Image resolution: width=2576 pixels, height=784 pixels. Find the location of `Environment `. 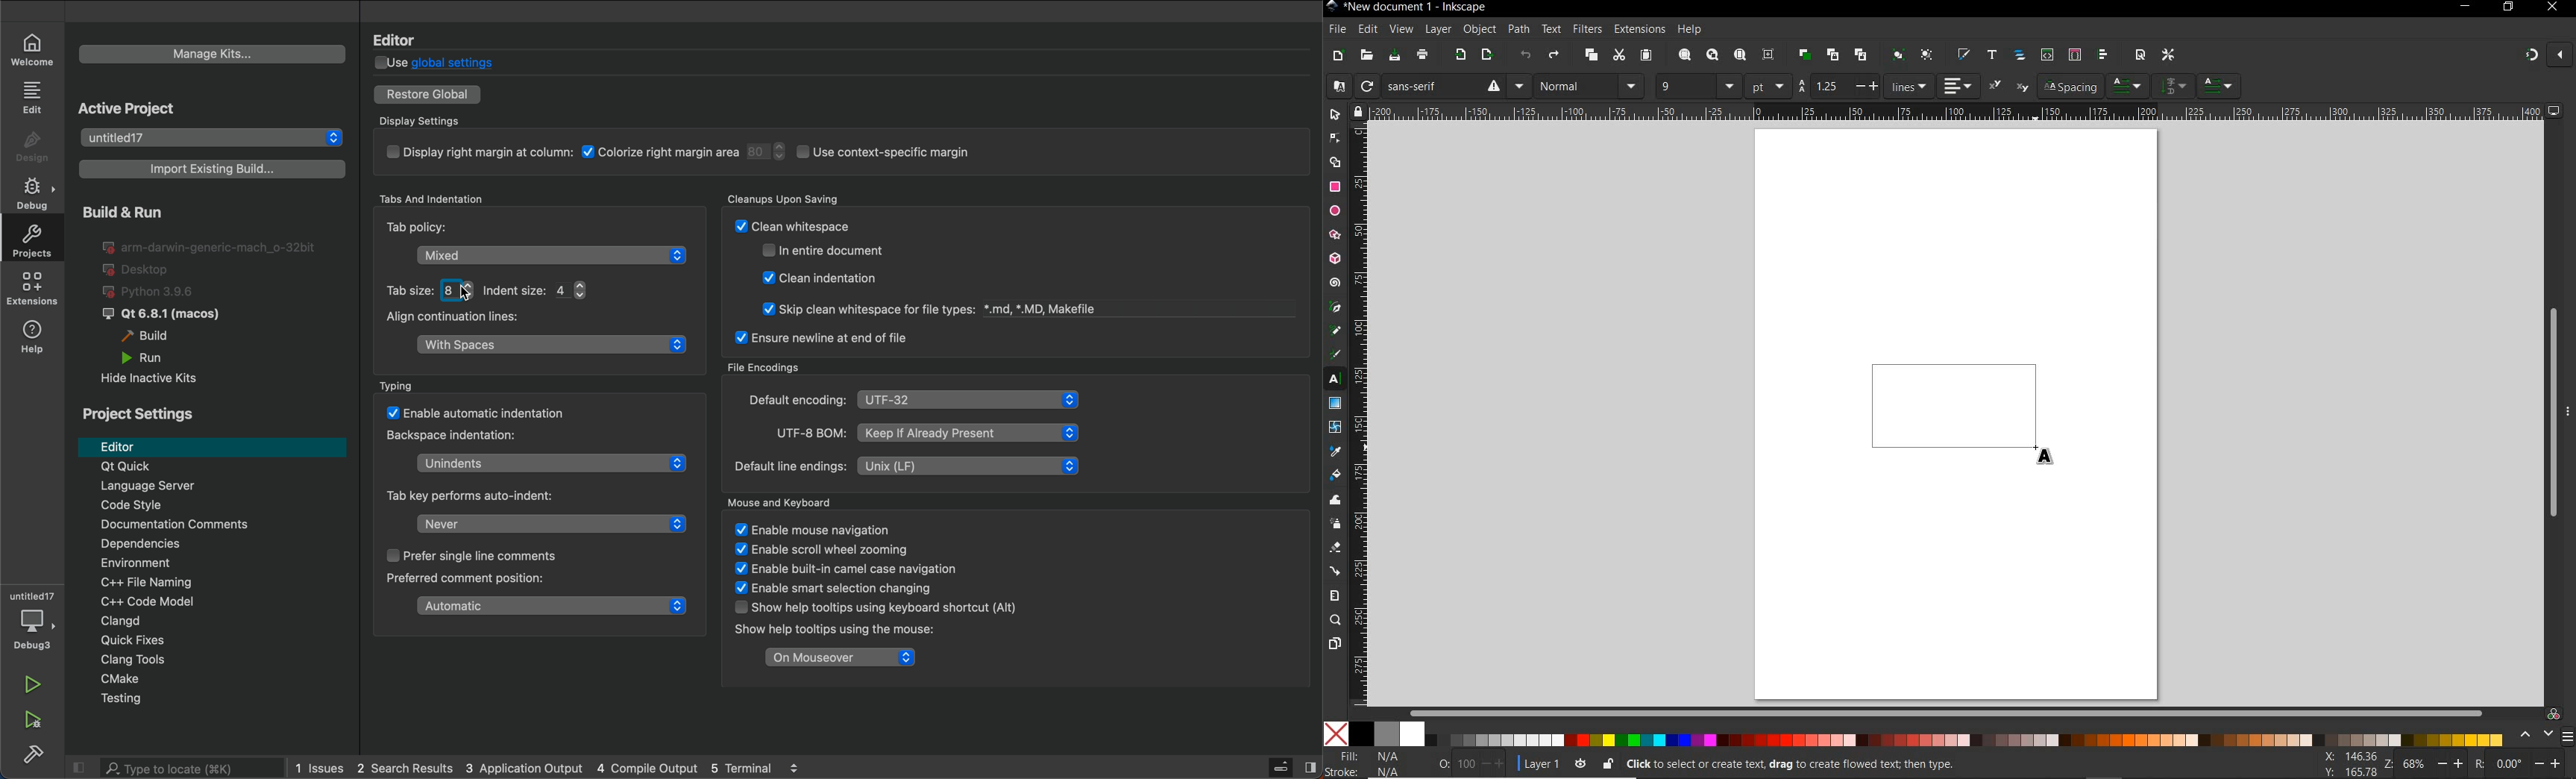

Environment  is located at coordinates (220, 565).